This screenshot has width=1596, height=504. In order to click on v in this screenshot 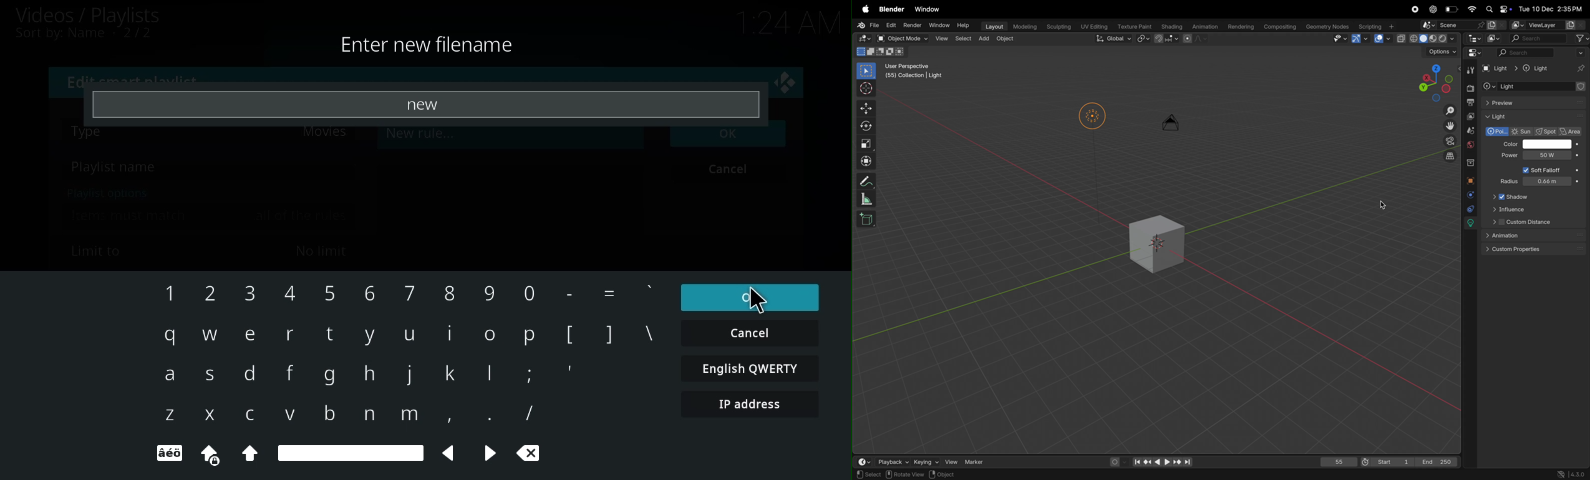, I will do `click(289, 413)`.